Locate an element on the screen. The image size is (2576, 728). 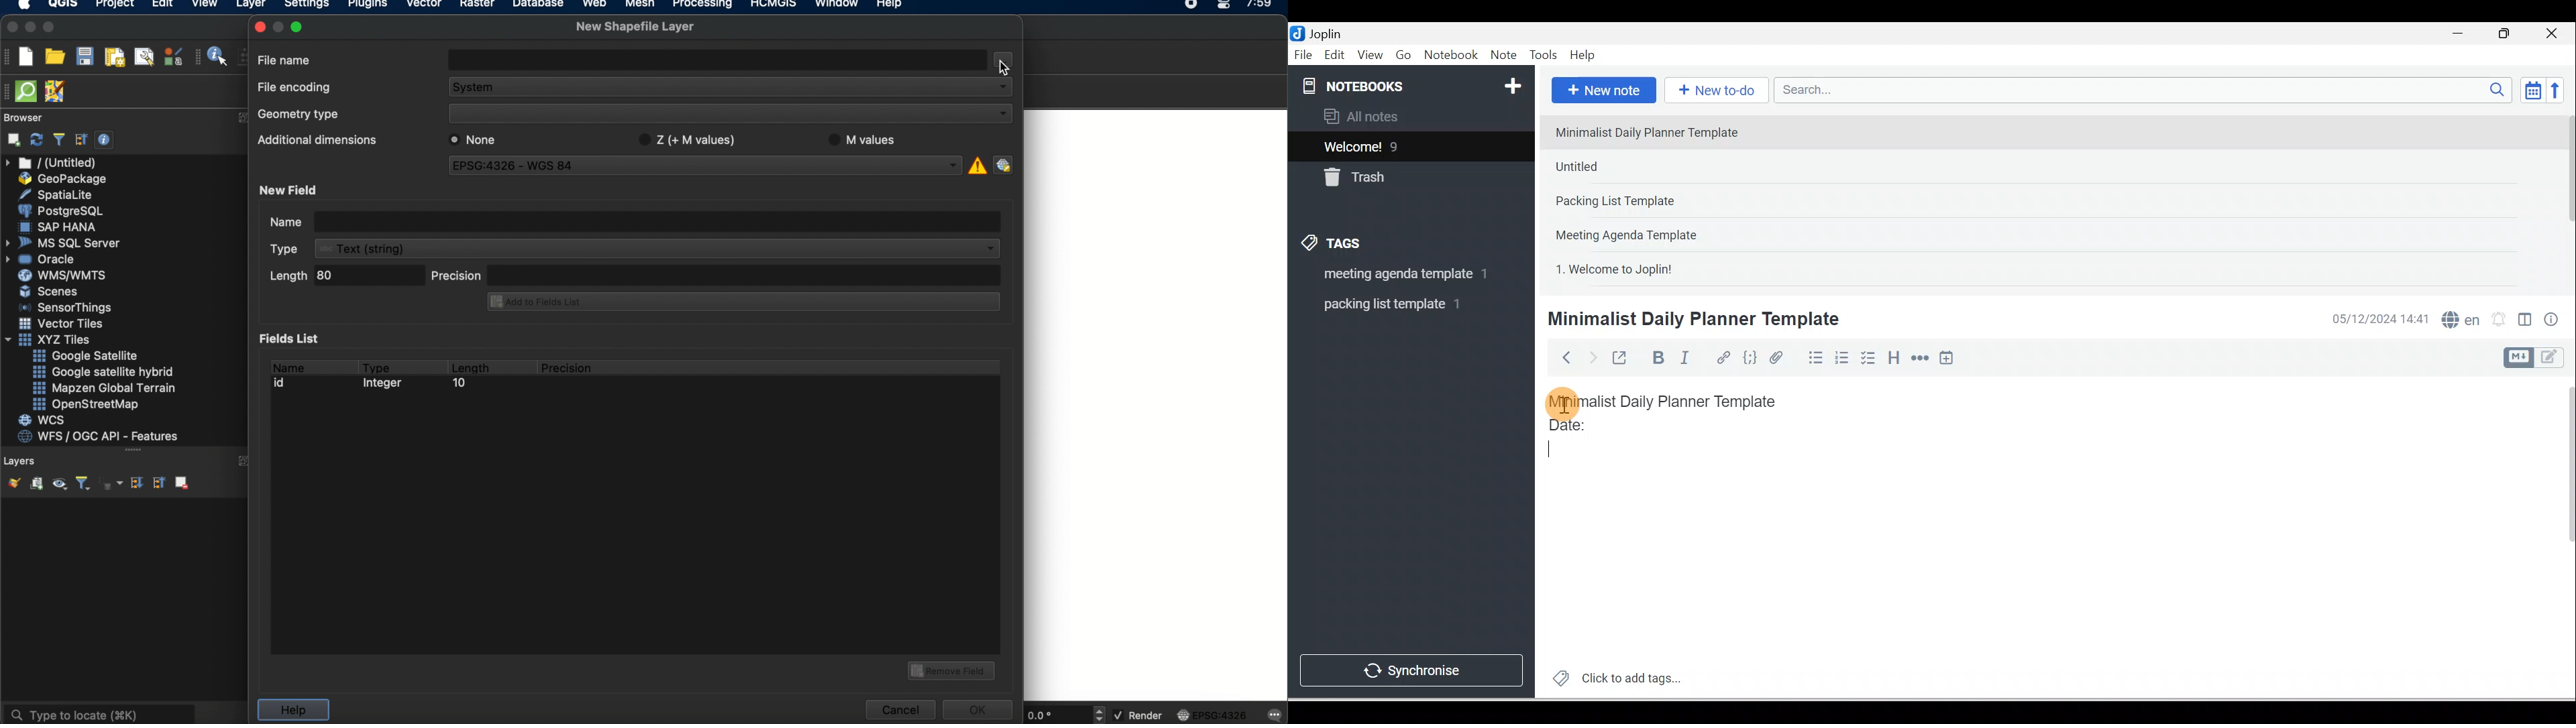
File is located at coordinates (1304, 54).